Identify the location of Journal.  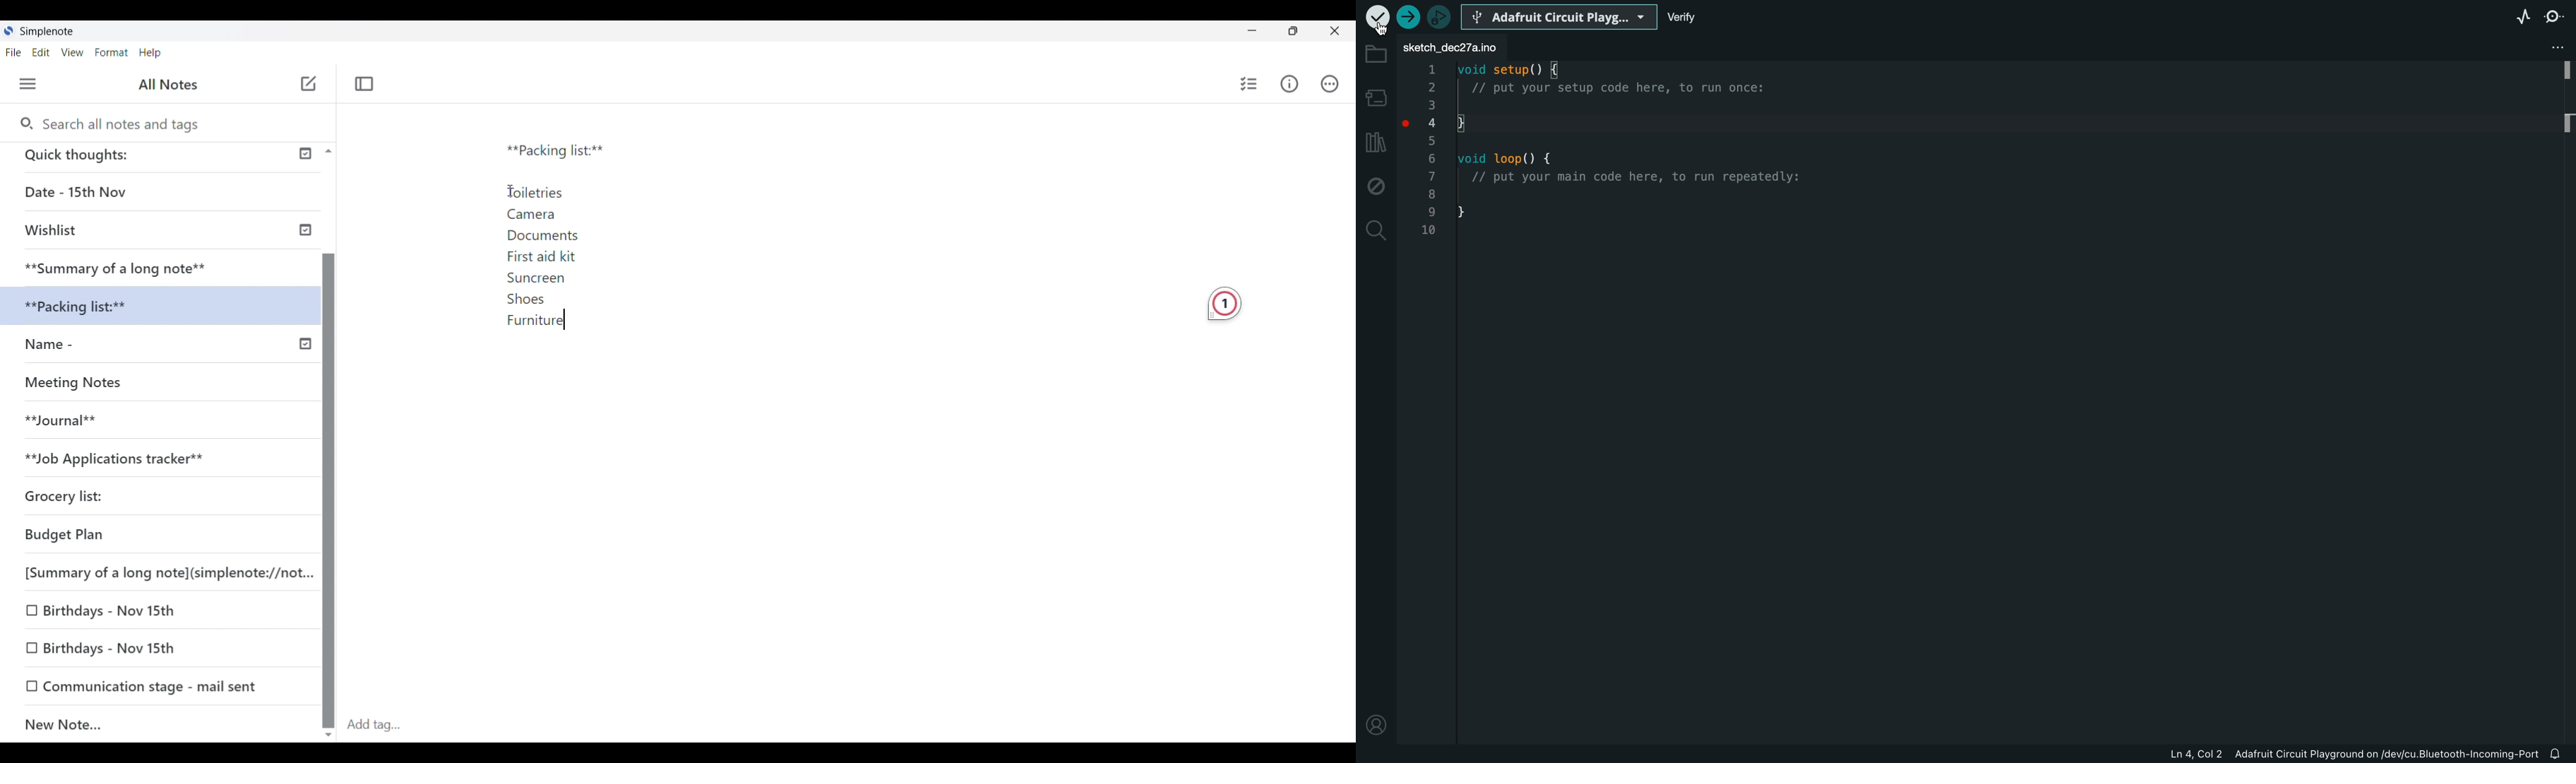
(77, 425).